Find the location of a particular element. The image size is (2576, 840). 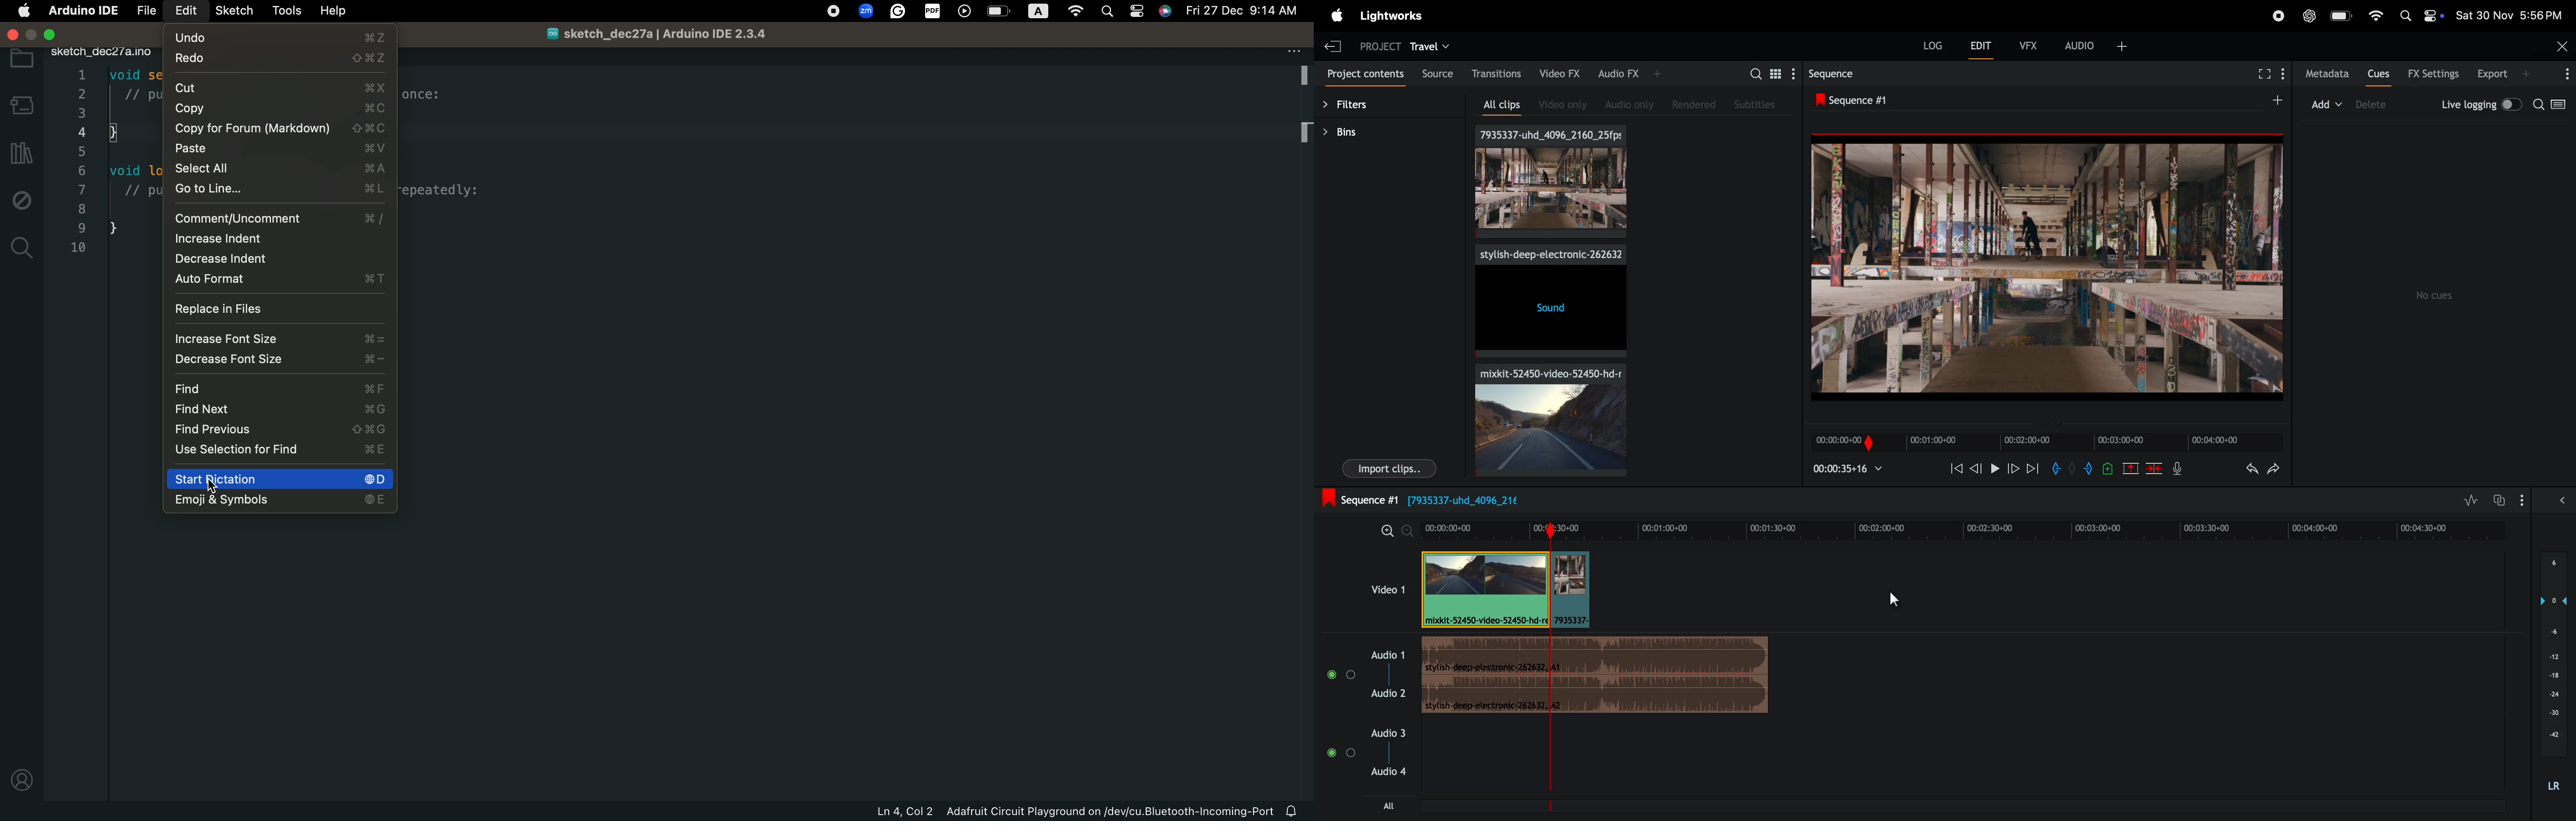

transactions is located at coordinates (1496, 74).